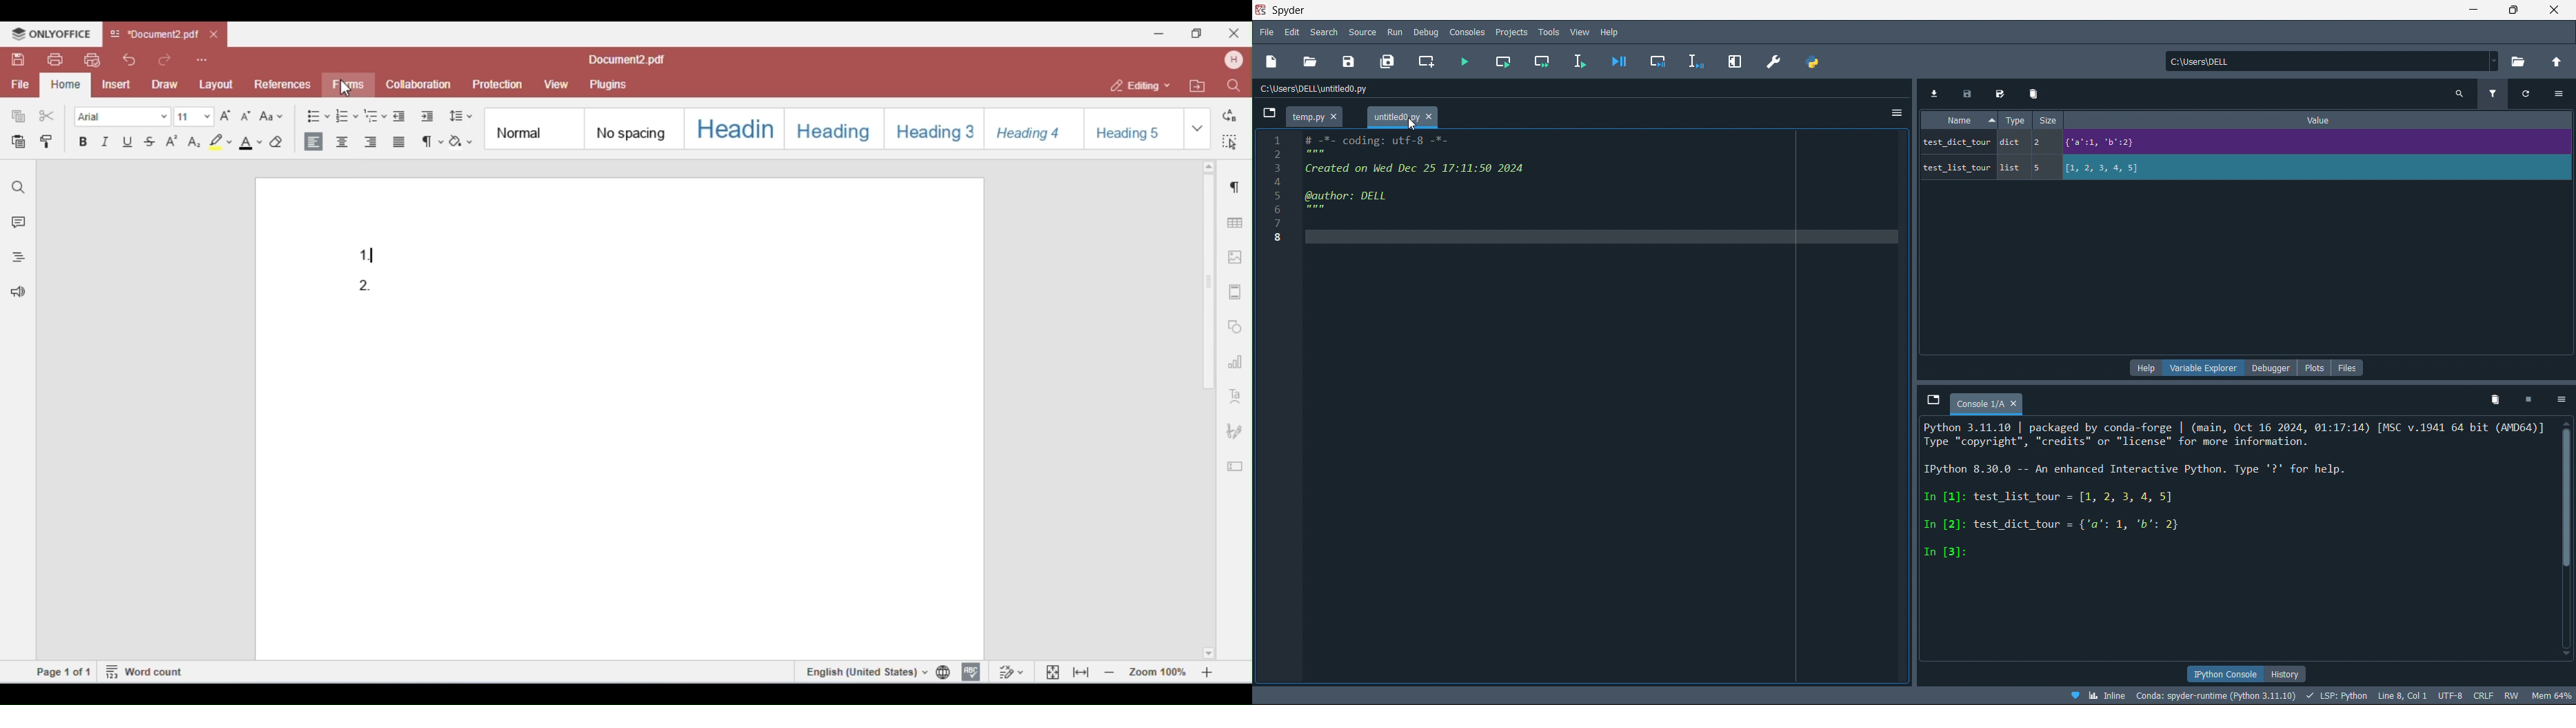 The height and width of the screenshot is (728, 2576). What do you see at coordinates (1462, 59) in the screenshot?
I see `run file` at bounding box center [1462, 59].